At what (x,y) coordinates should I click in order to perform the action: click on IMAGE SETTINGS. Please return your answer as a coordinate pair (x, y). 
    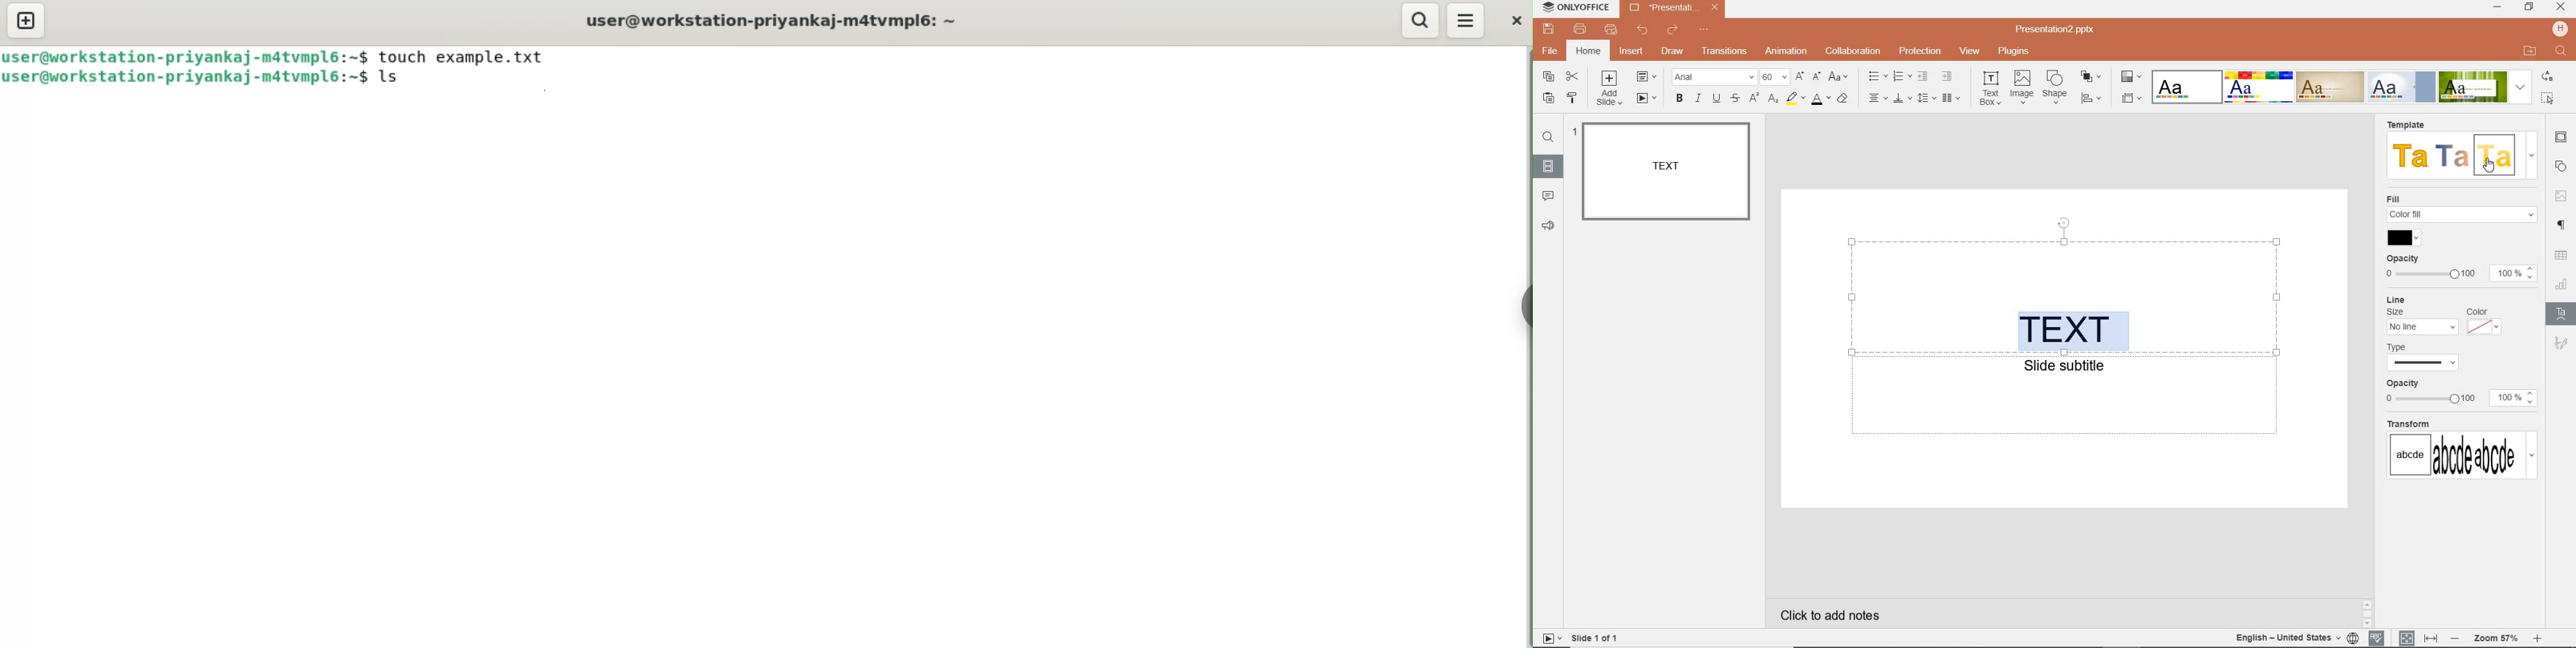
    Looking at the image, I should click on (2563, 194).